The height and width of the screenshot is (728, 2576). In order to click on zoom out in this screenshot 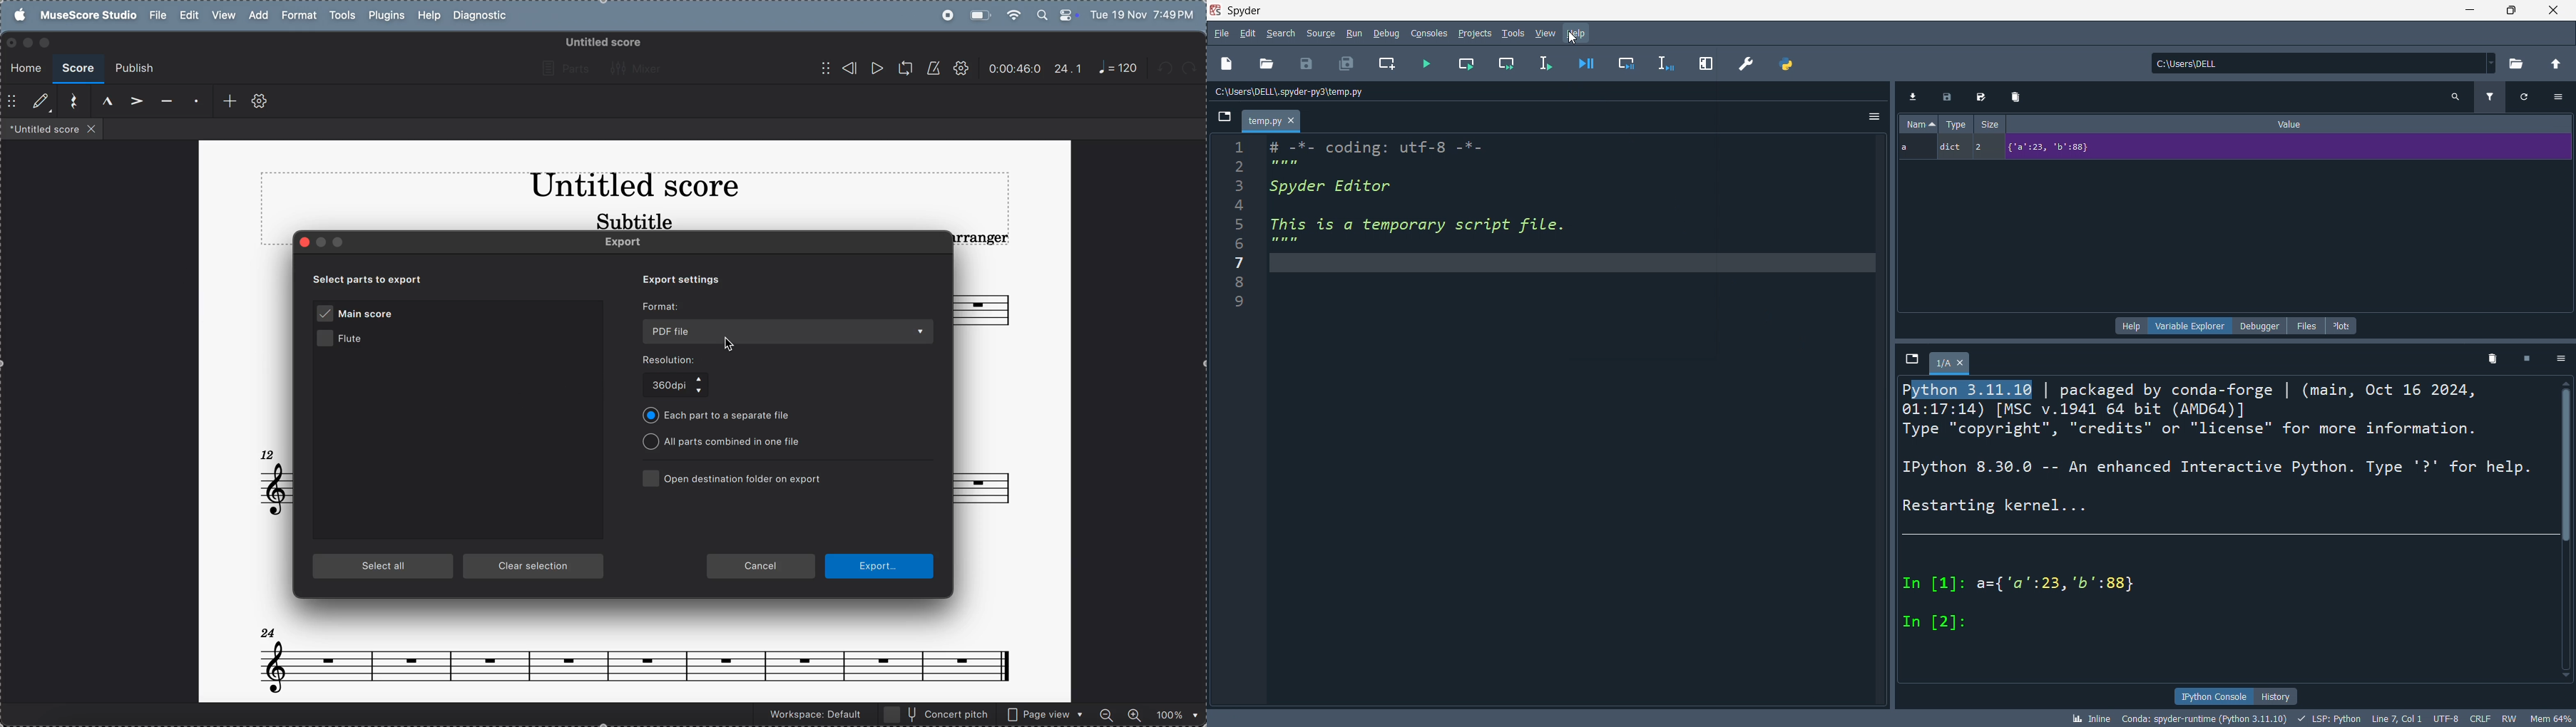, I will do `click(1108, 713)`.